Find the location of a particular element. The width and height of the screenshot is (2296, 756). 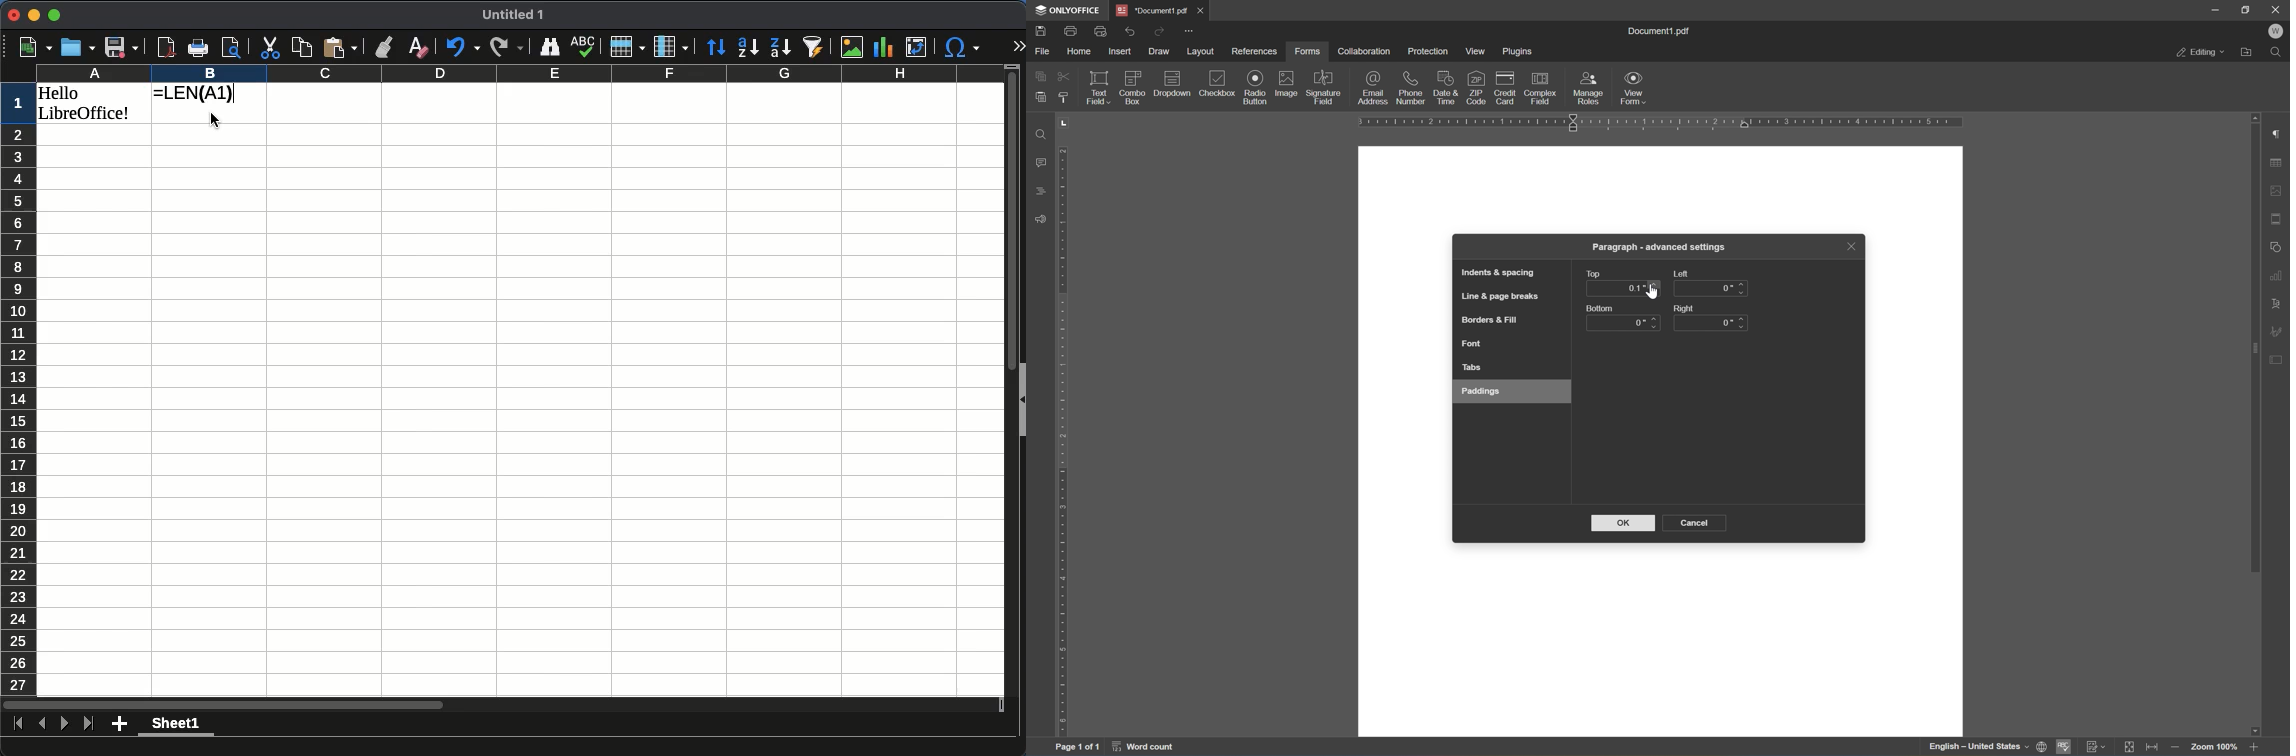

zip code is located at coordinates (1478, 87).